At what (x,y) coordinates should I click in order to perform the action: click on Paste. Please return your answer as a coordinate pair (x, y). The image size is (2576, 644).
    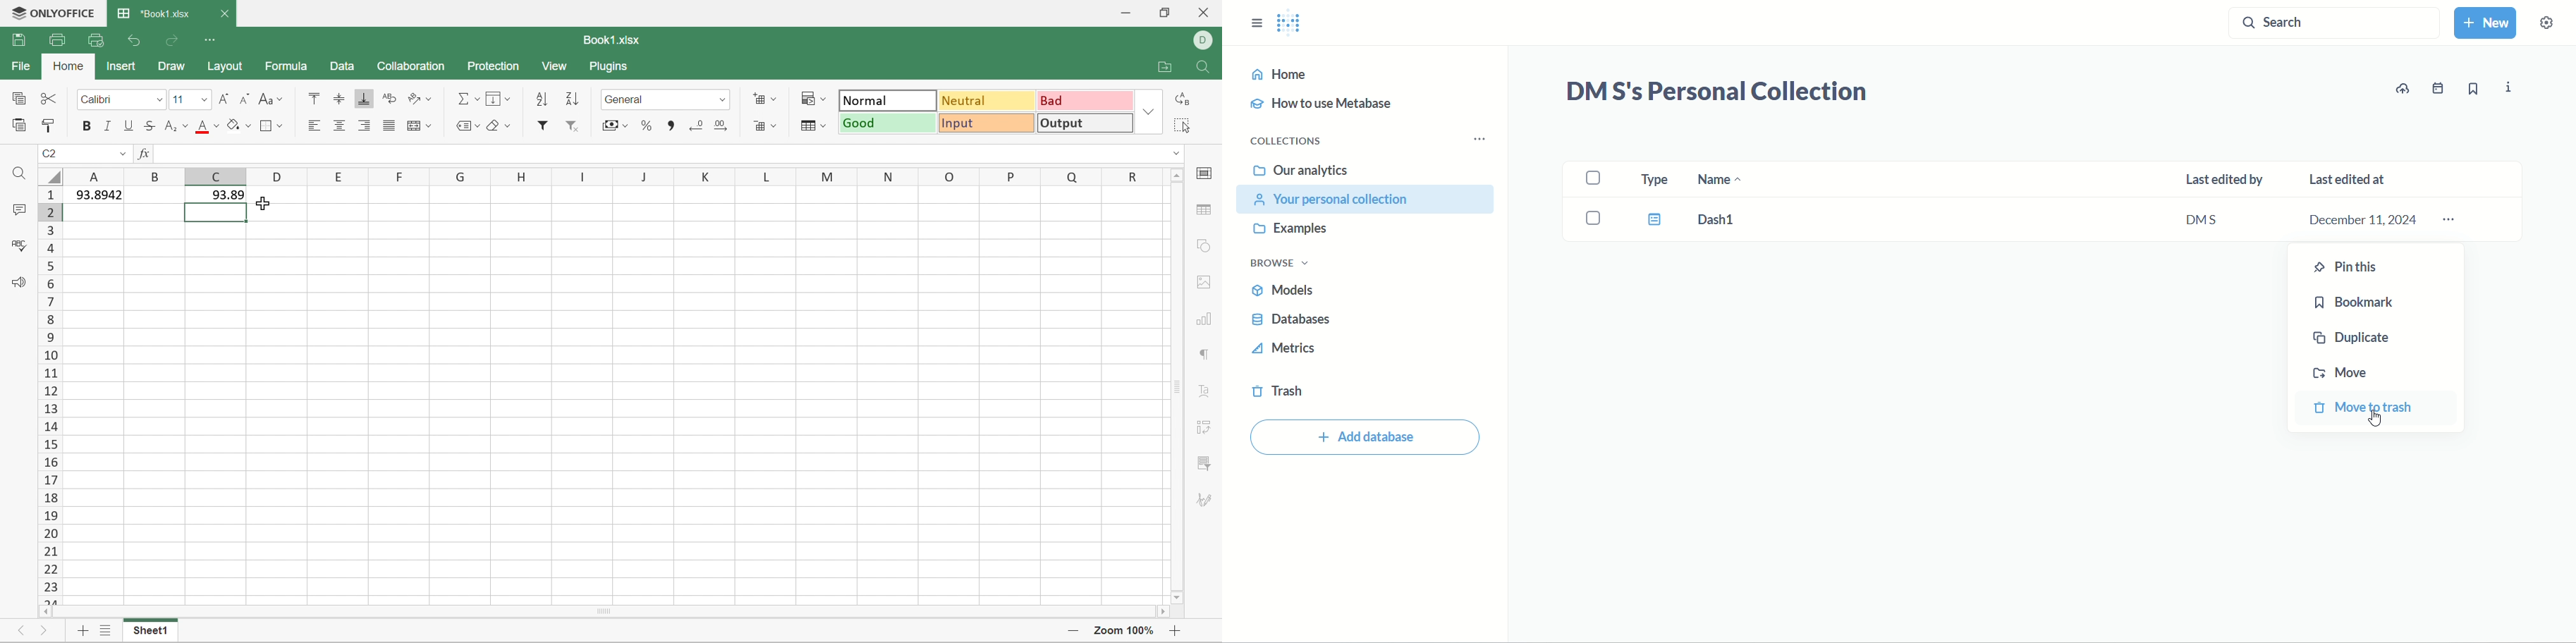
    Looking at the image, I should click on (18, 123).